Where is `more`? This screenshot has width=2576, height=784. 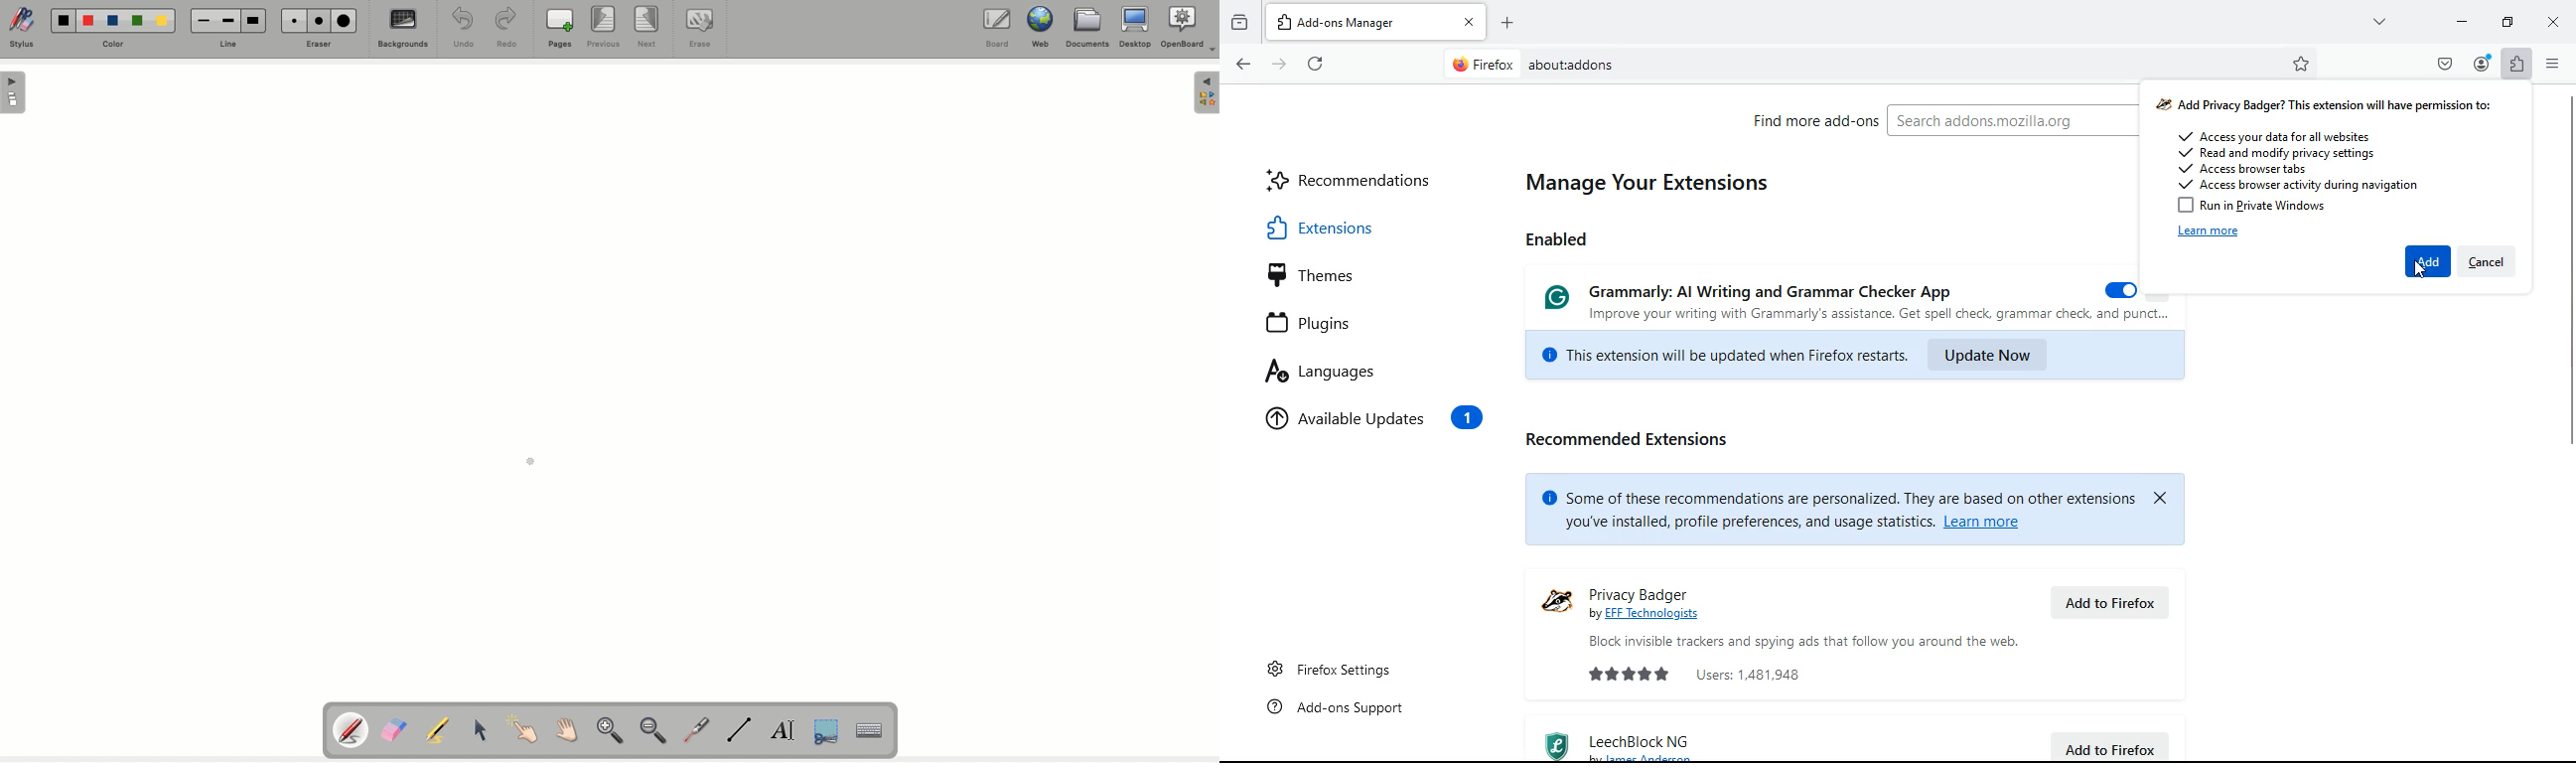 more is located at coordinates (2380, 24).